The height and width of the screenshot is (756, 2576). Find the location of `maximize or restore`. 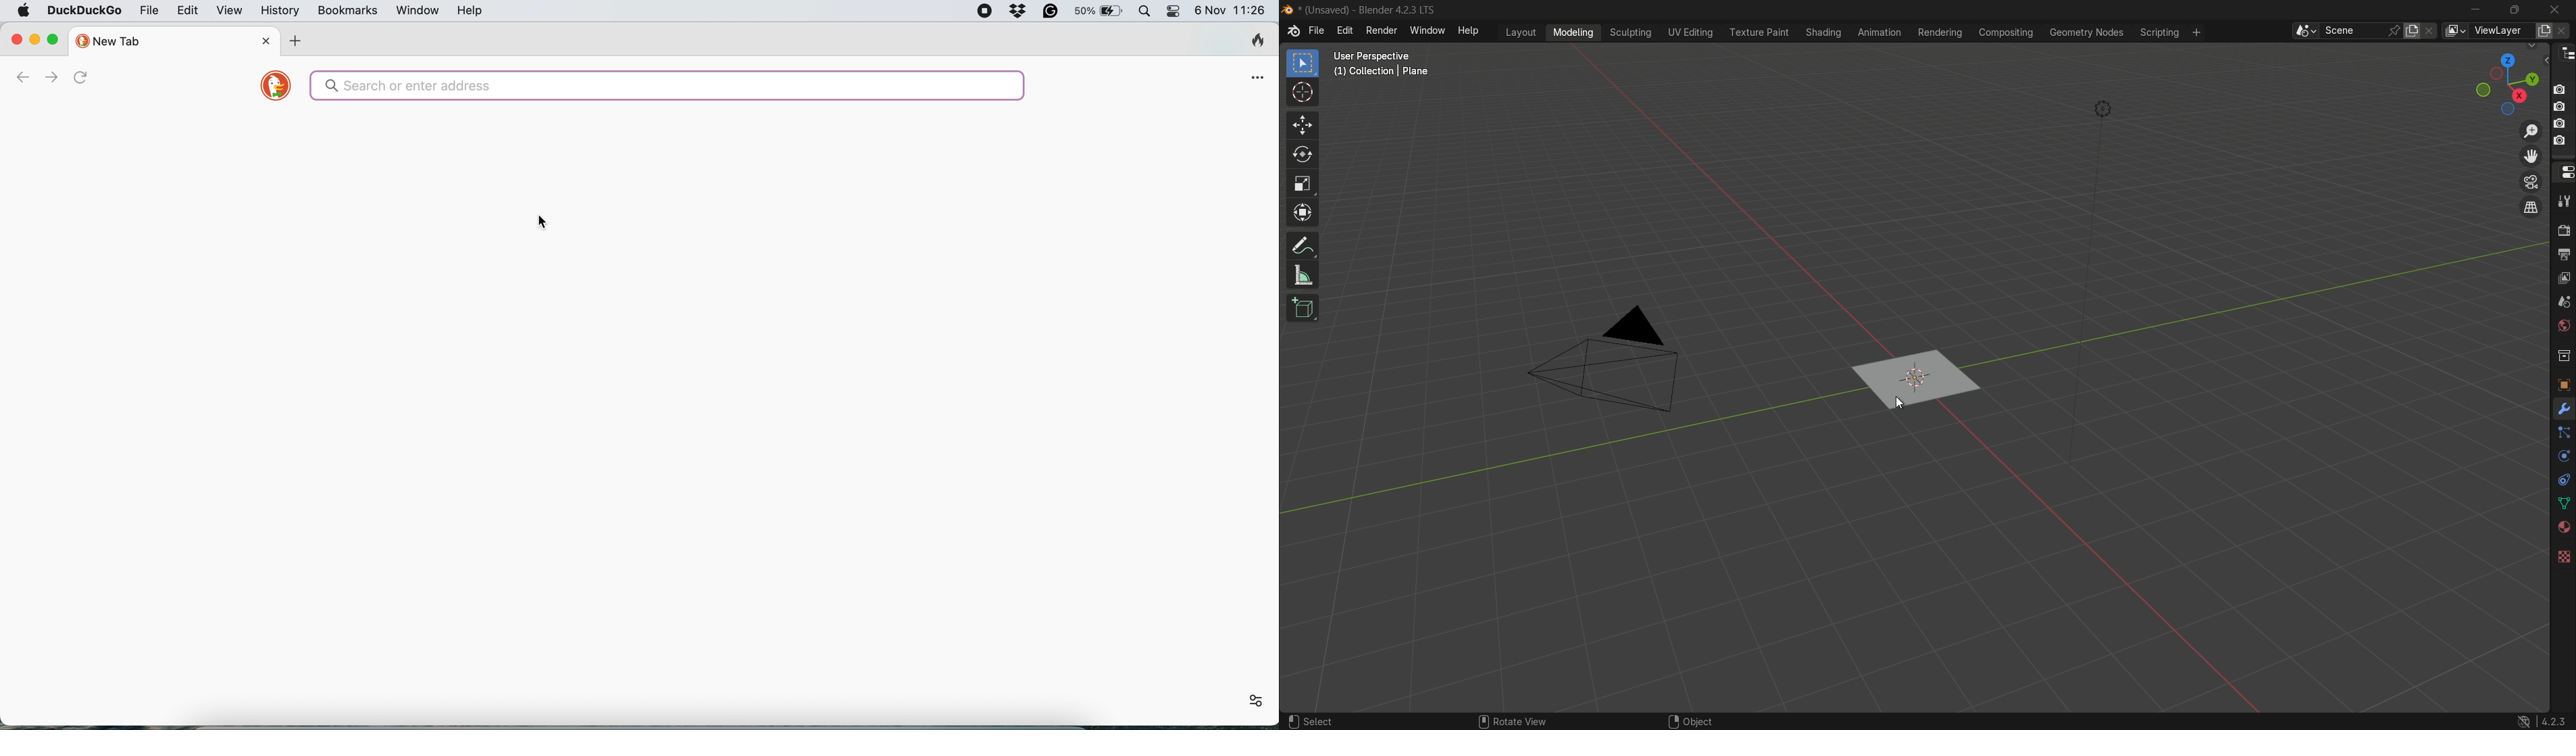

maximize or restore is located at coordinates (2519, 9).